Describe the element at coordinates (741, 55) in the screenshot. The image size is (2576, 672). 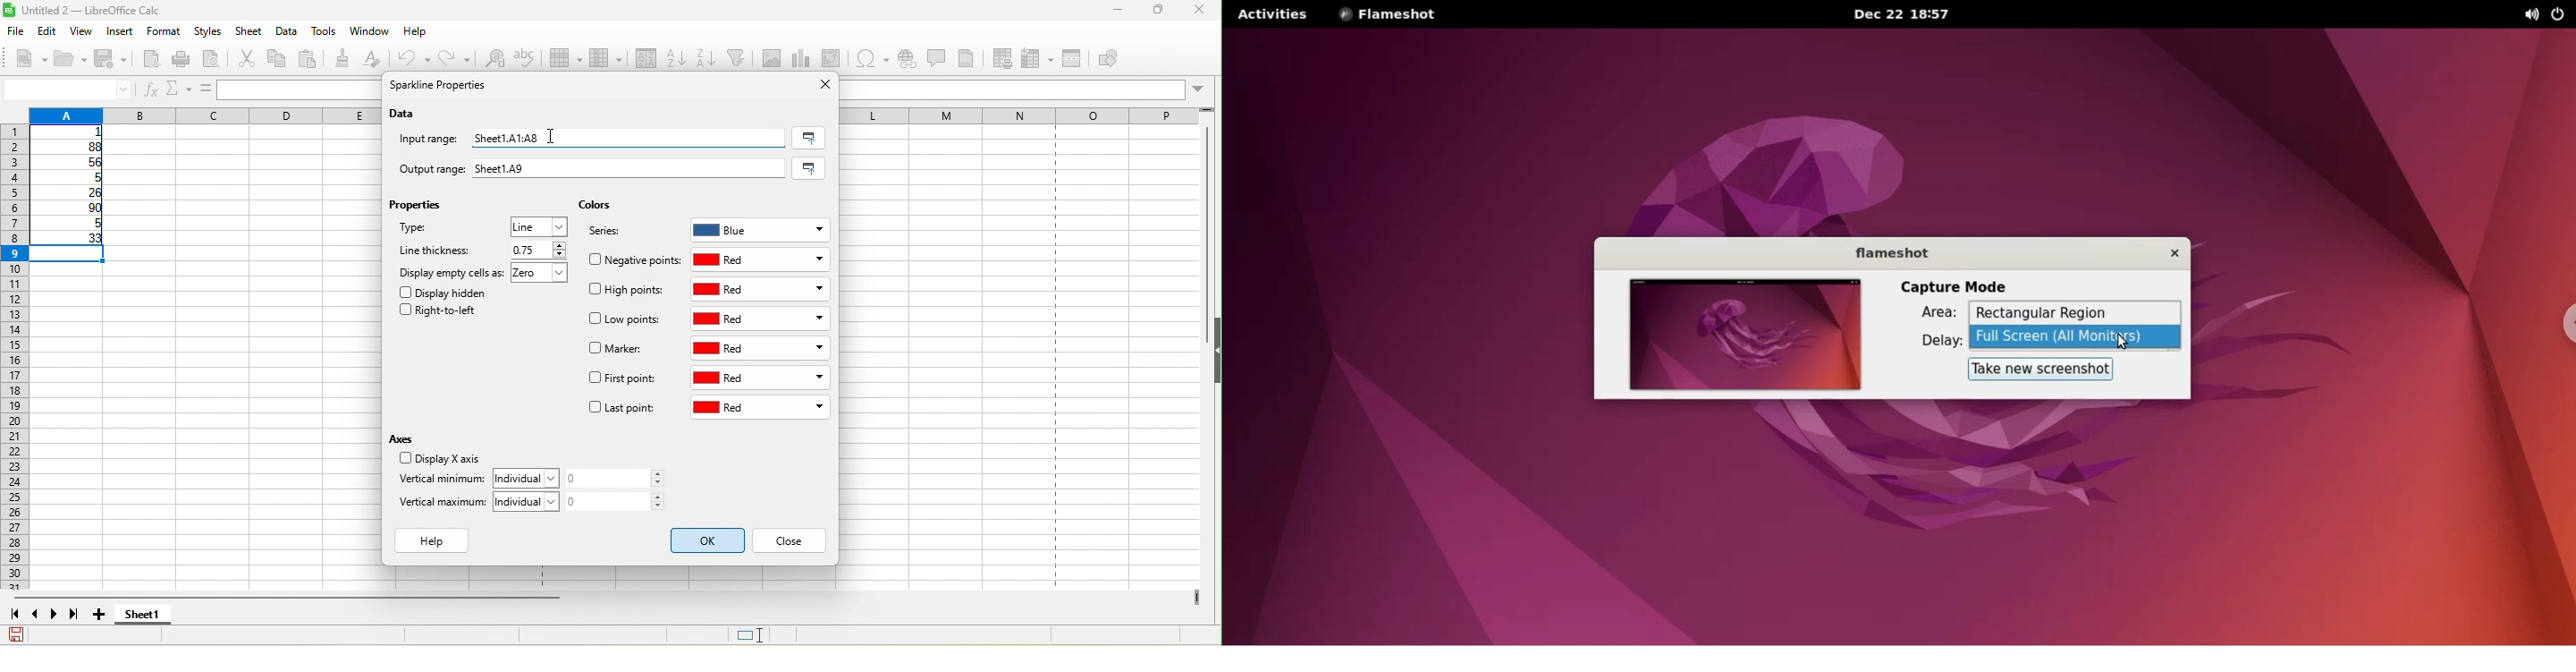
I see `auto filter` at that location.